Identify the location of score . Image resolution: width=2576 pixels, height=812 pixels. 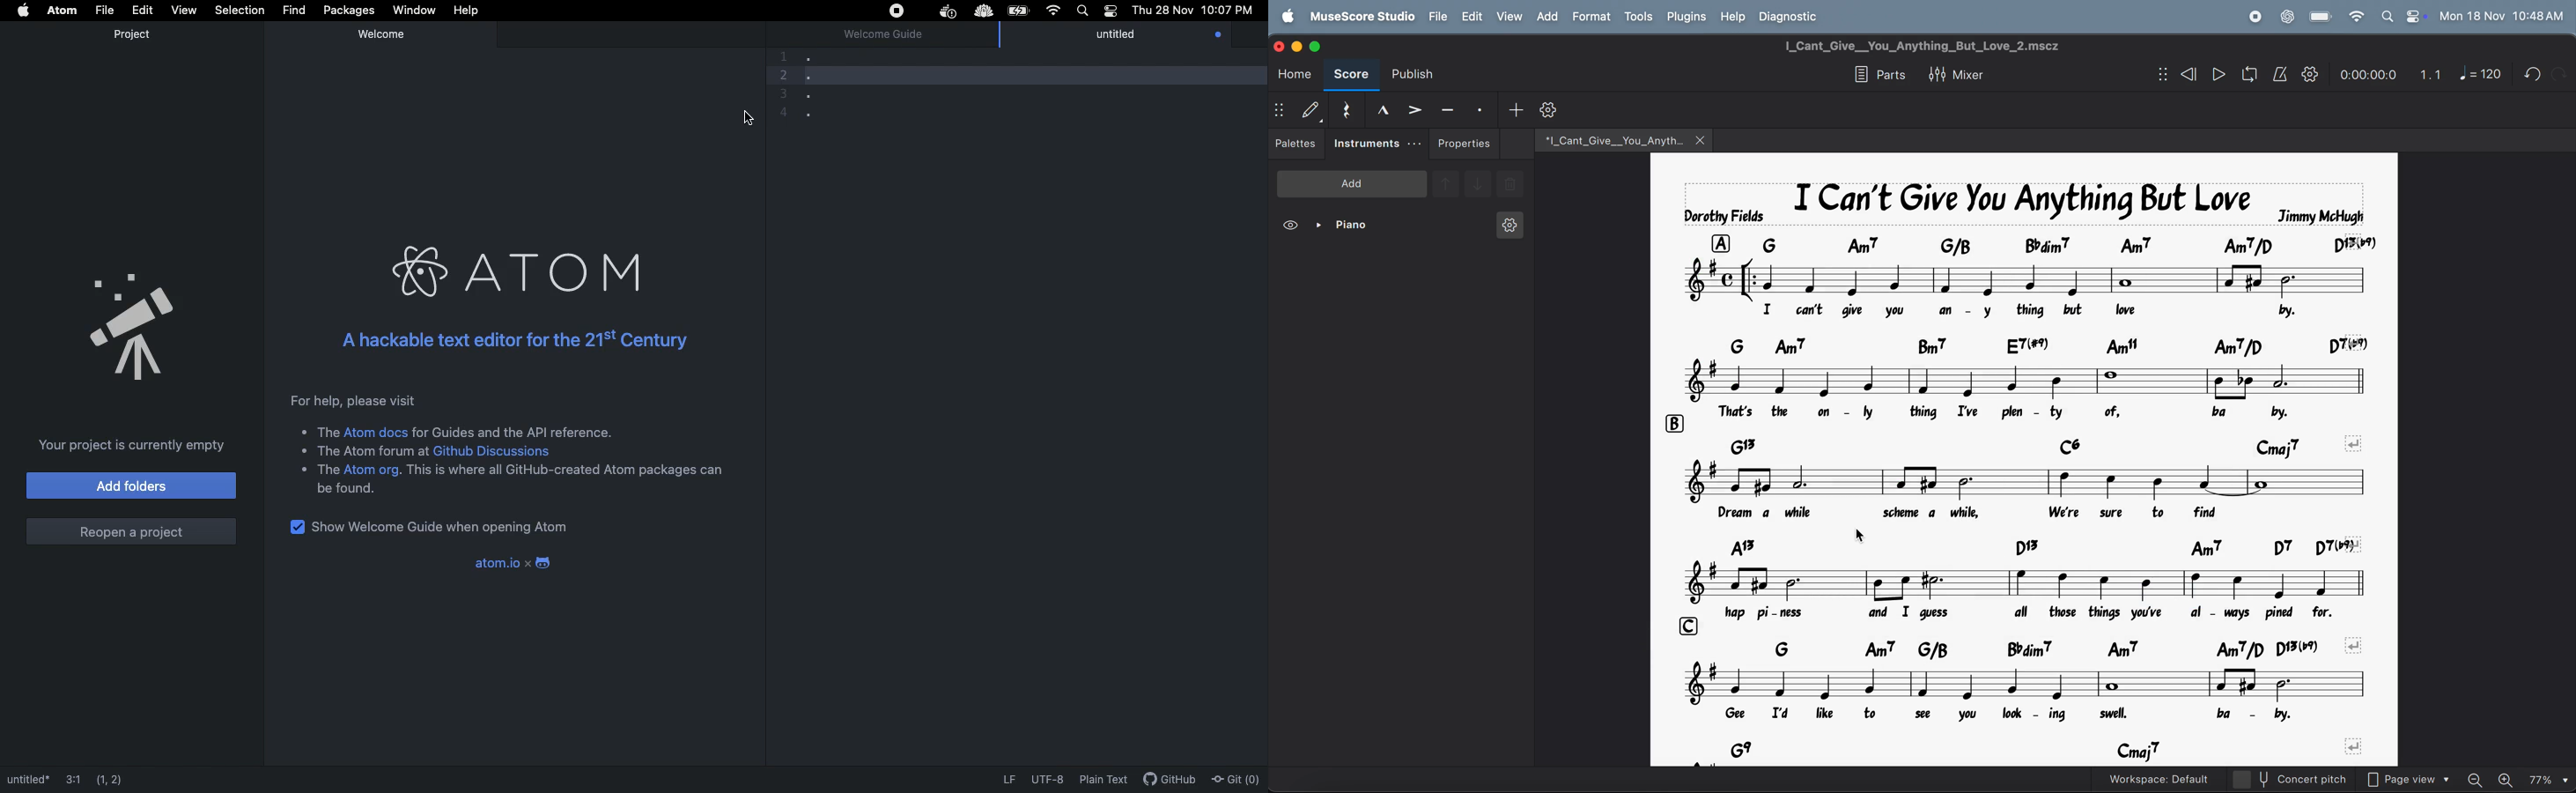
(1351, 76).